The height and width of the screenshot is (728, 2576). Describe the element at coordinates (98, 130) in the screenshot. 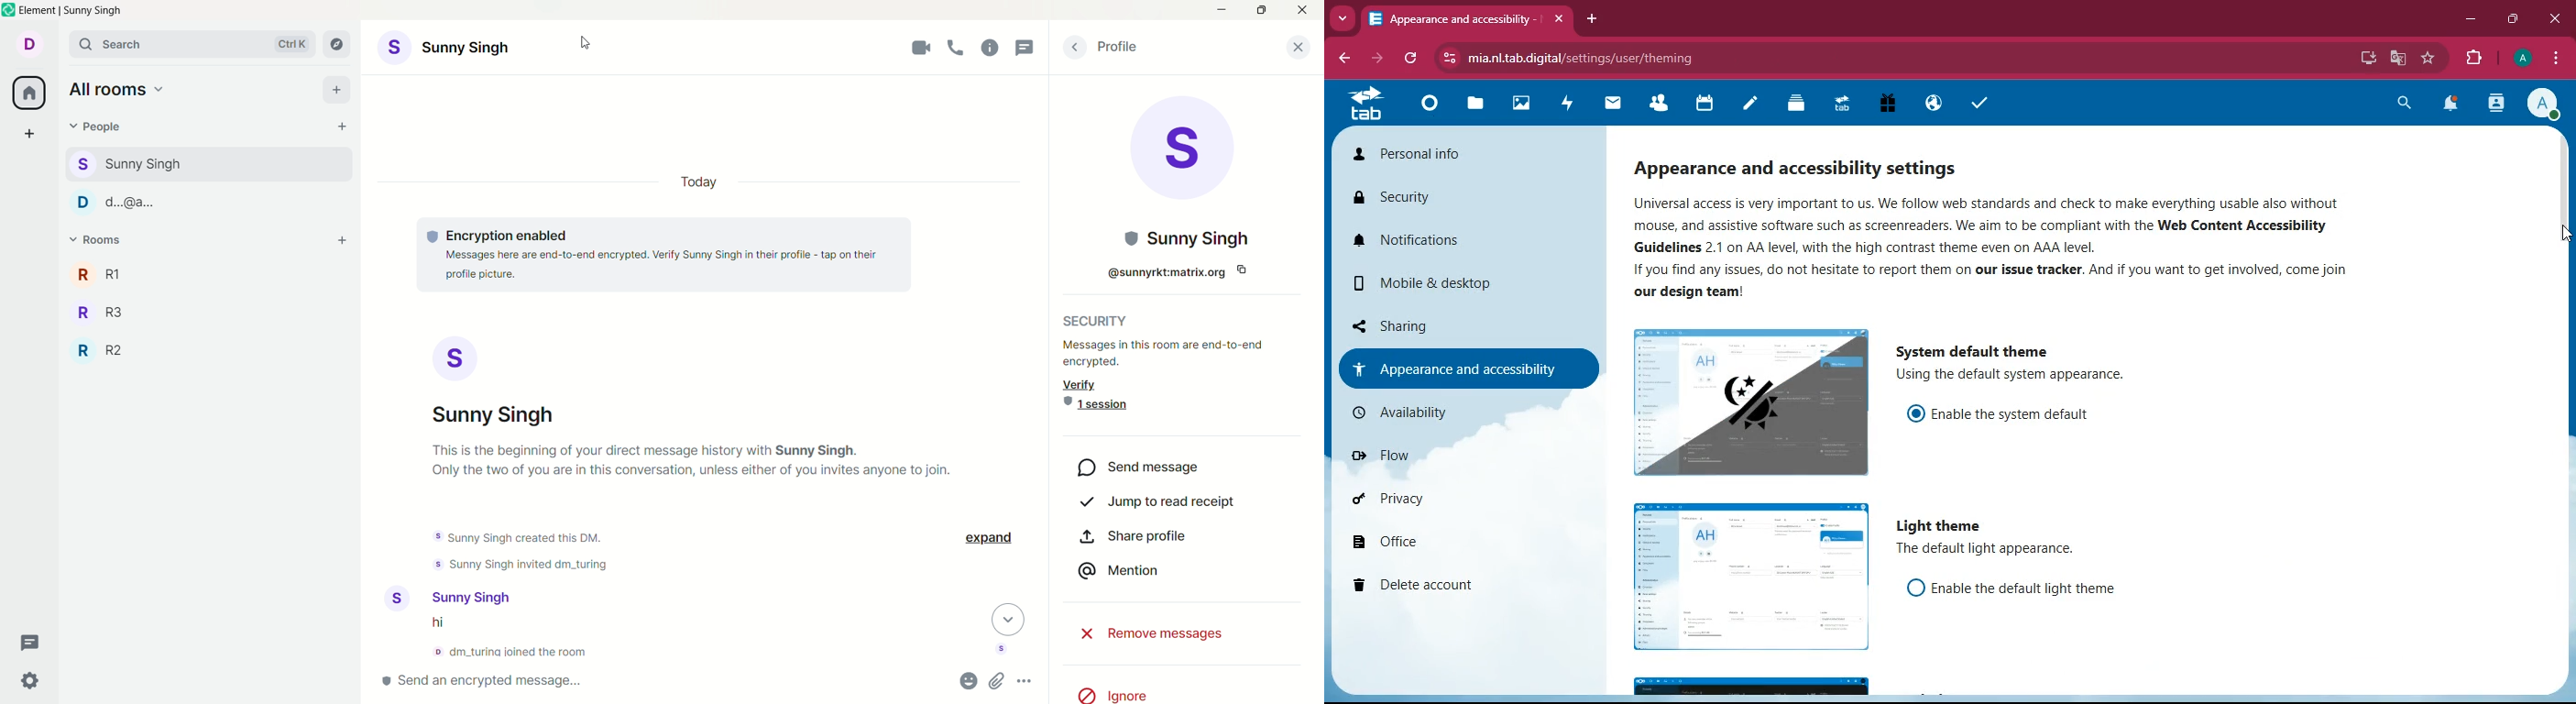

I see `people` at that location.